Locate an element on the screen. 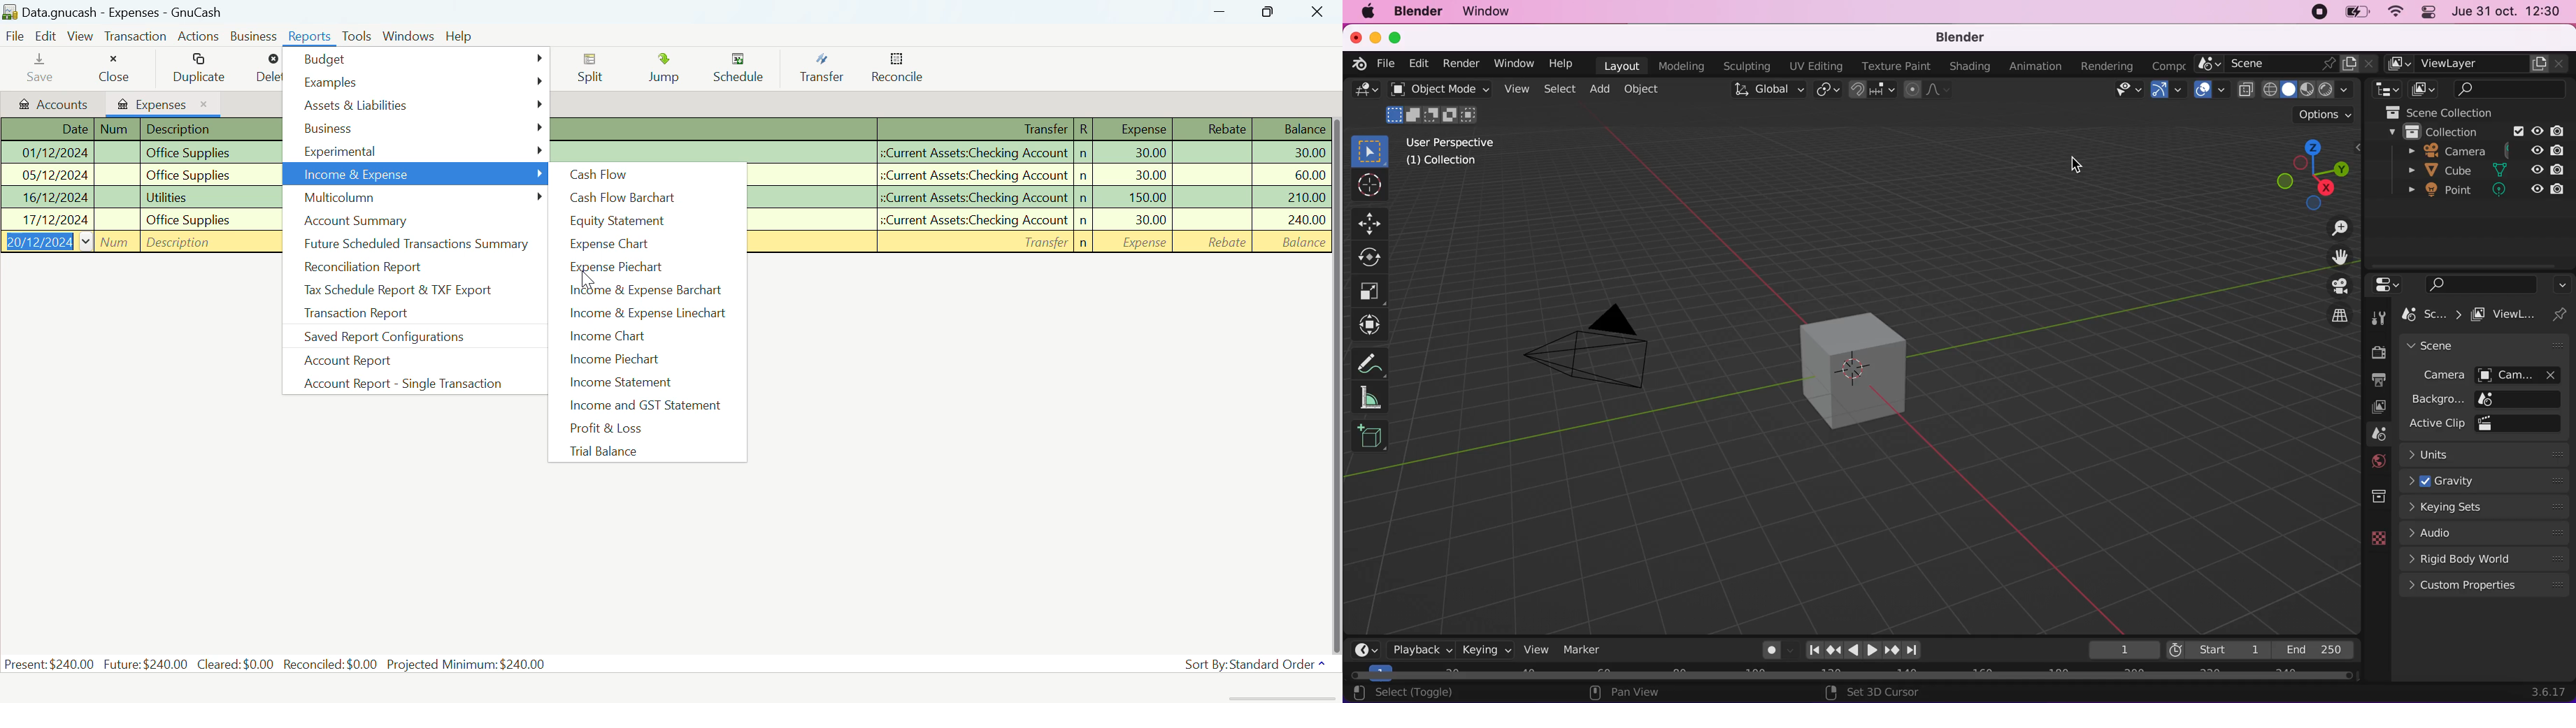 Image resolution: width=2576 pixels, height=728 pixels. Cleared is located at coordinates (236, 663).